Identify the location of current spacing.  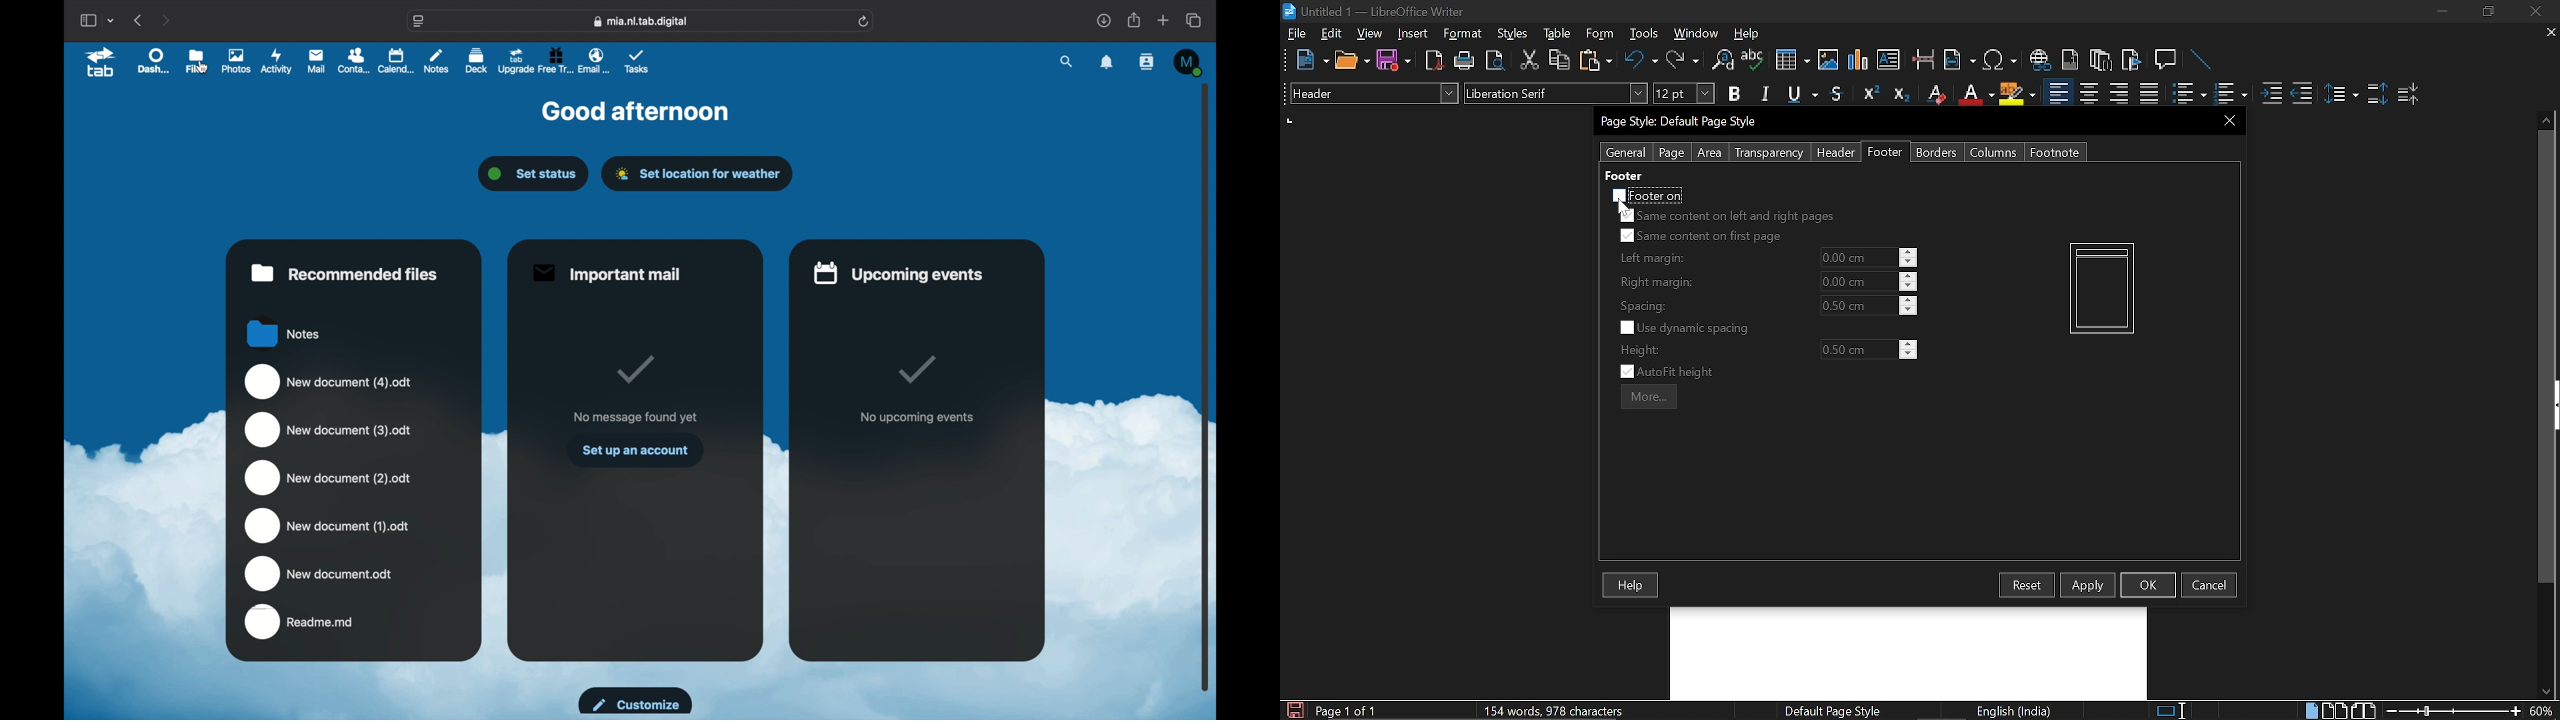
(1858, 305).